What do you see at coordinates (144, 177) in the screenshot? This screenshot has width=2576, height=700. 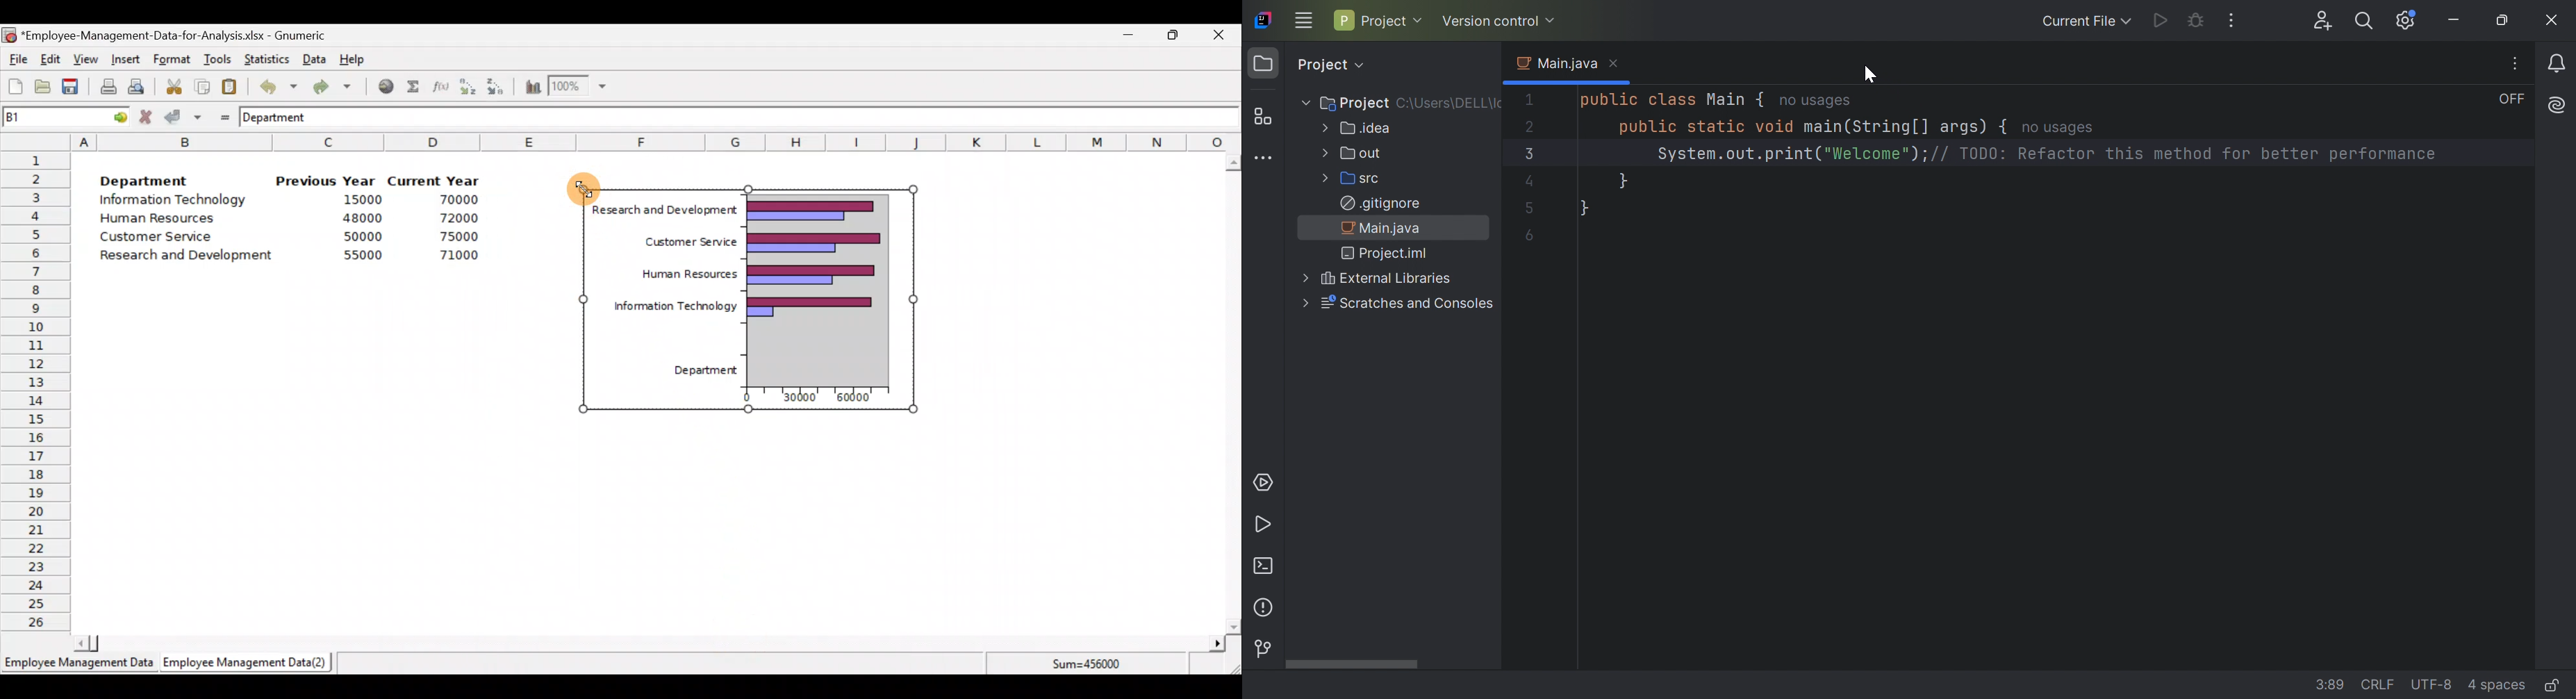 I see `Department` at bounding box center [144, 177].